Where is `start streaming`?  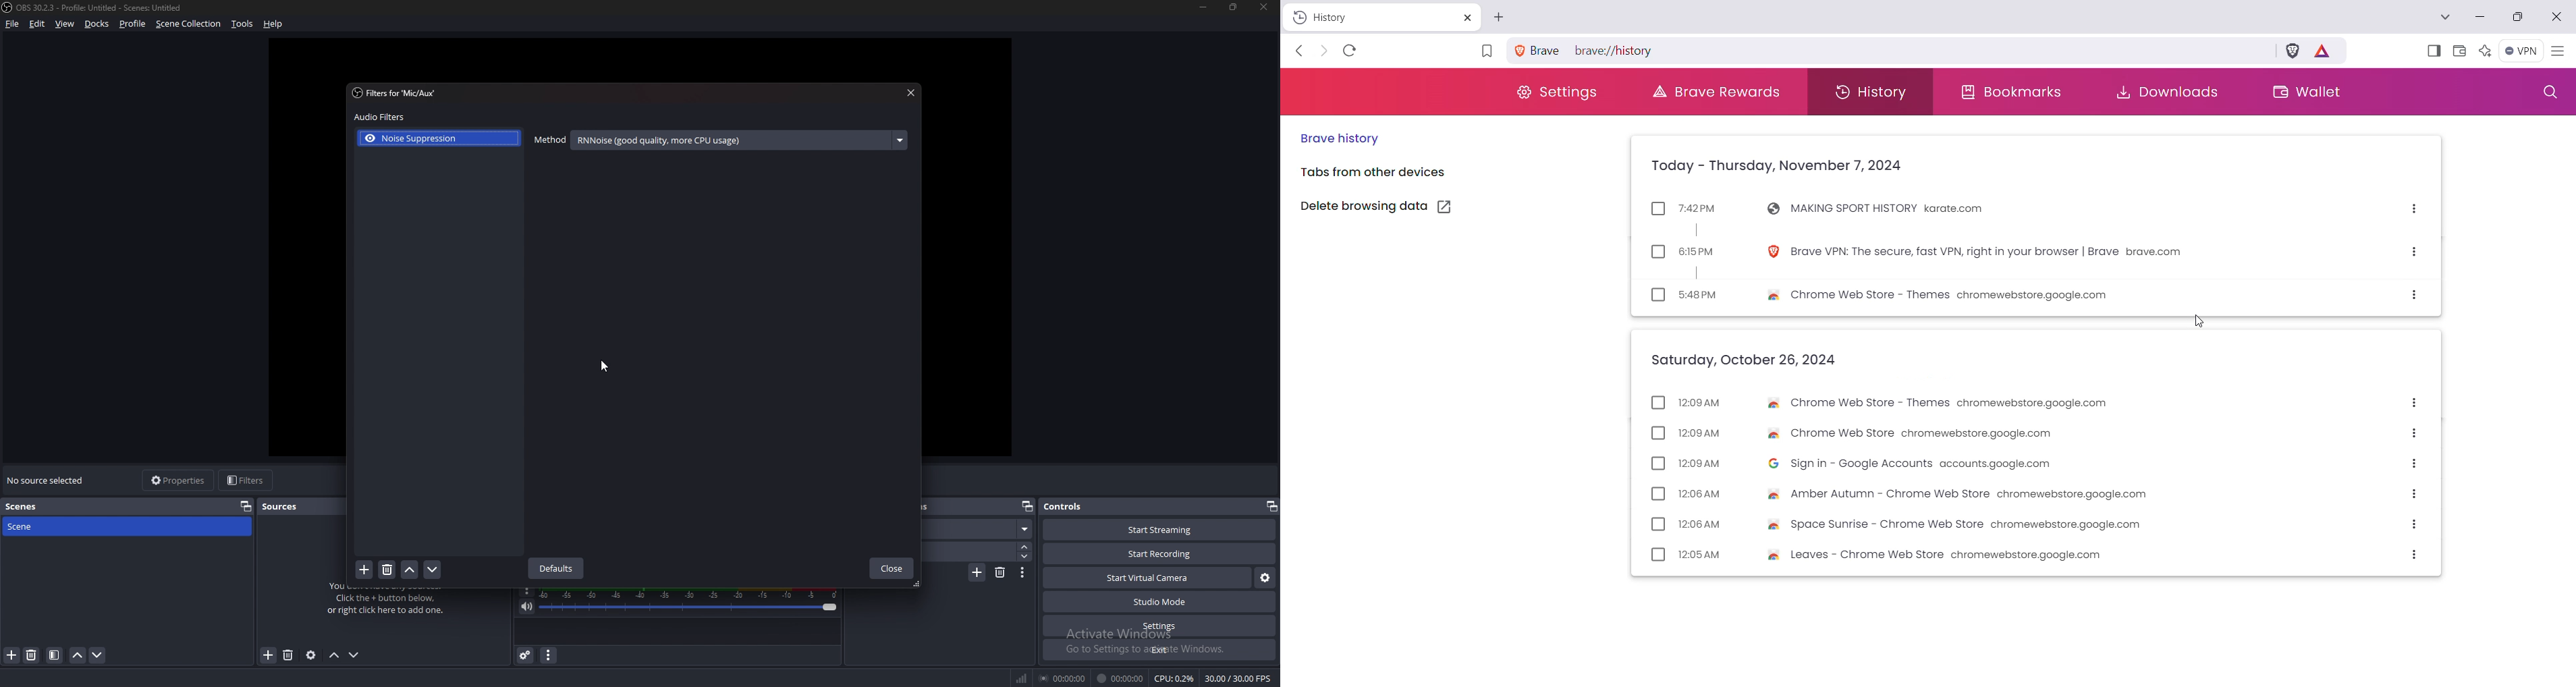
start streaming is located at coordinates (1159, 530).